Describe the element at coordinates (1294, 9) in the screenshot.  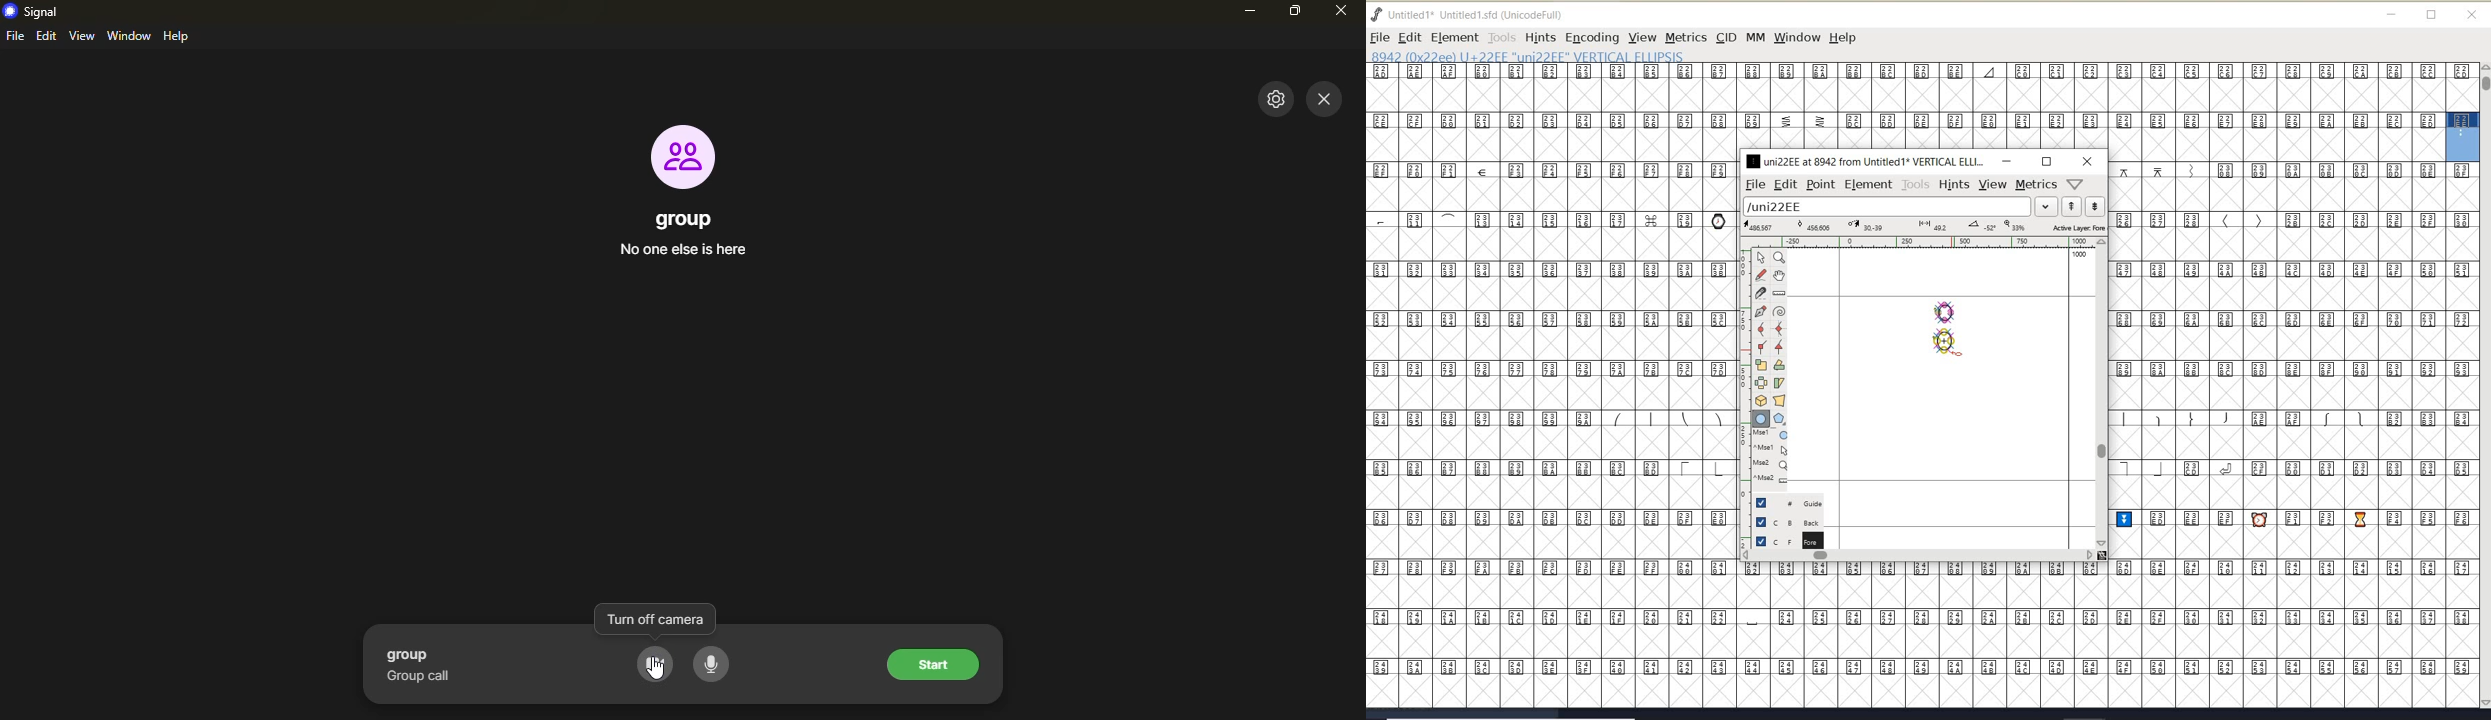
I see `maximize` at that location.